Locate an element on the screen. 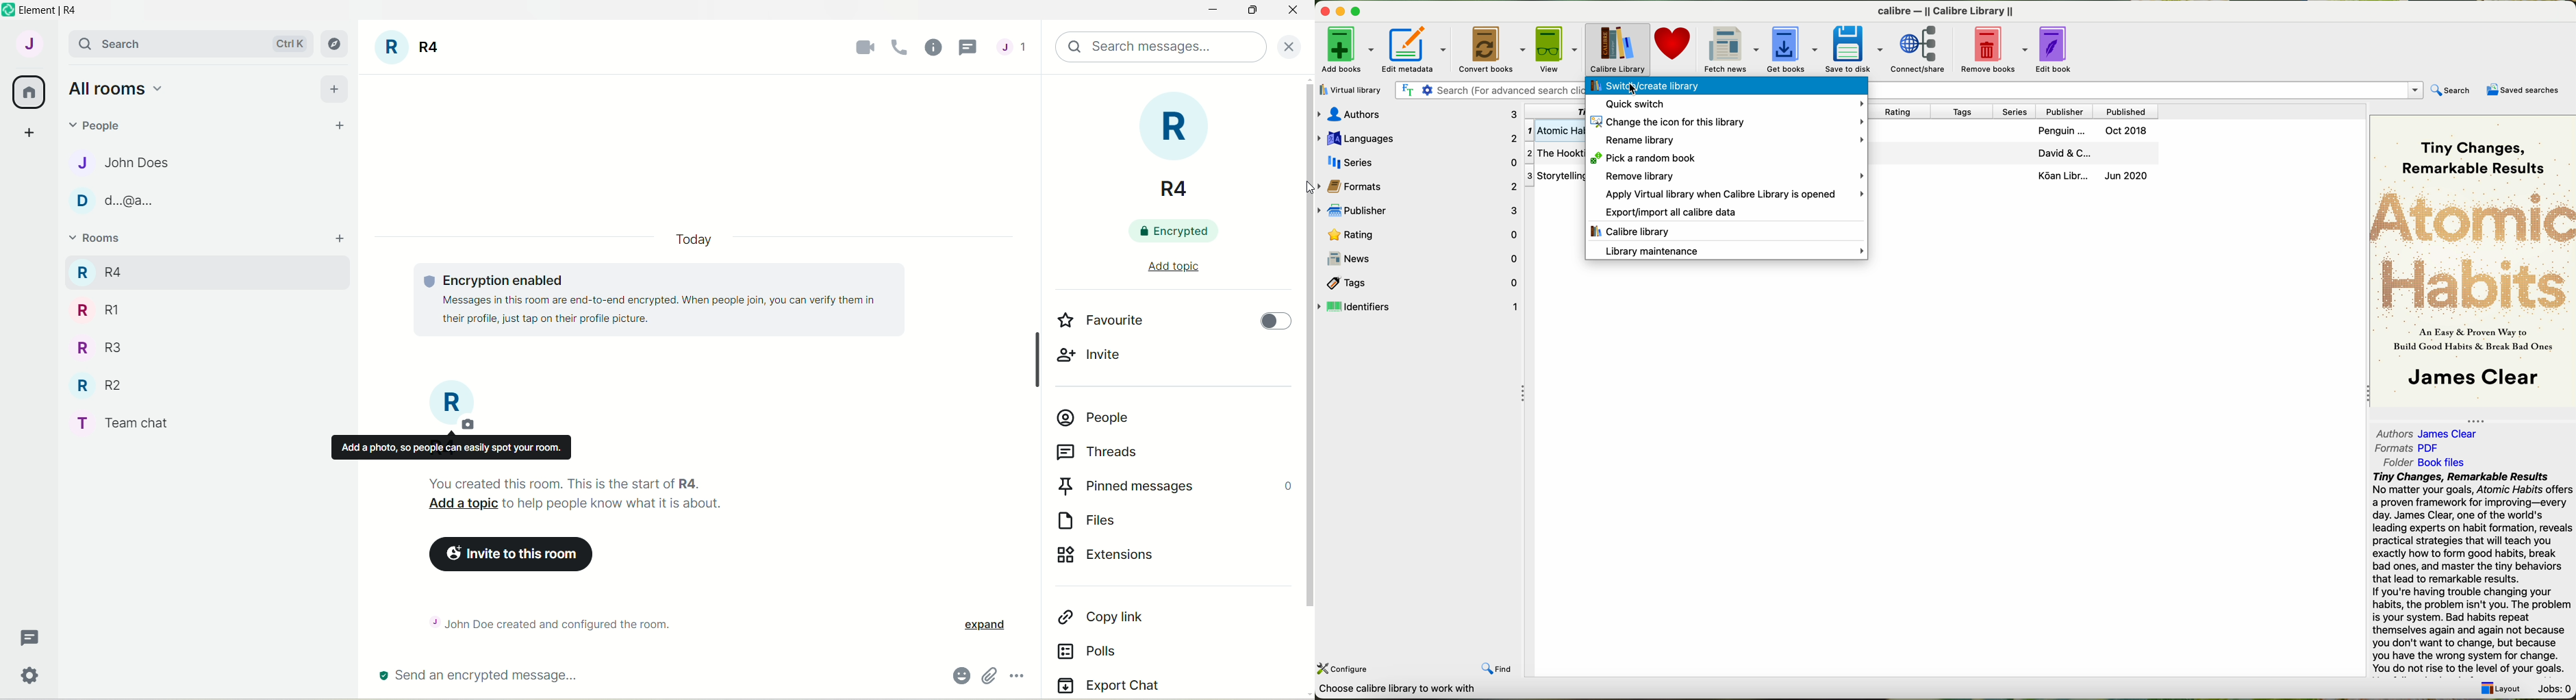  threads is located at coordinates (1098, 453).